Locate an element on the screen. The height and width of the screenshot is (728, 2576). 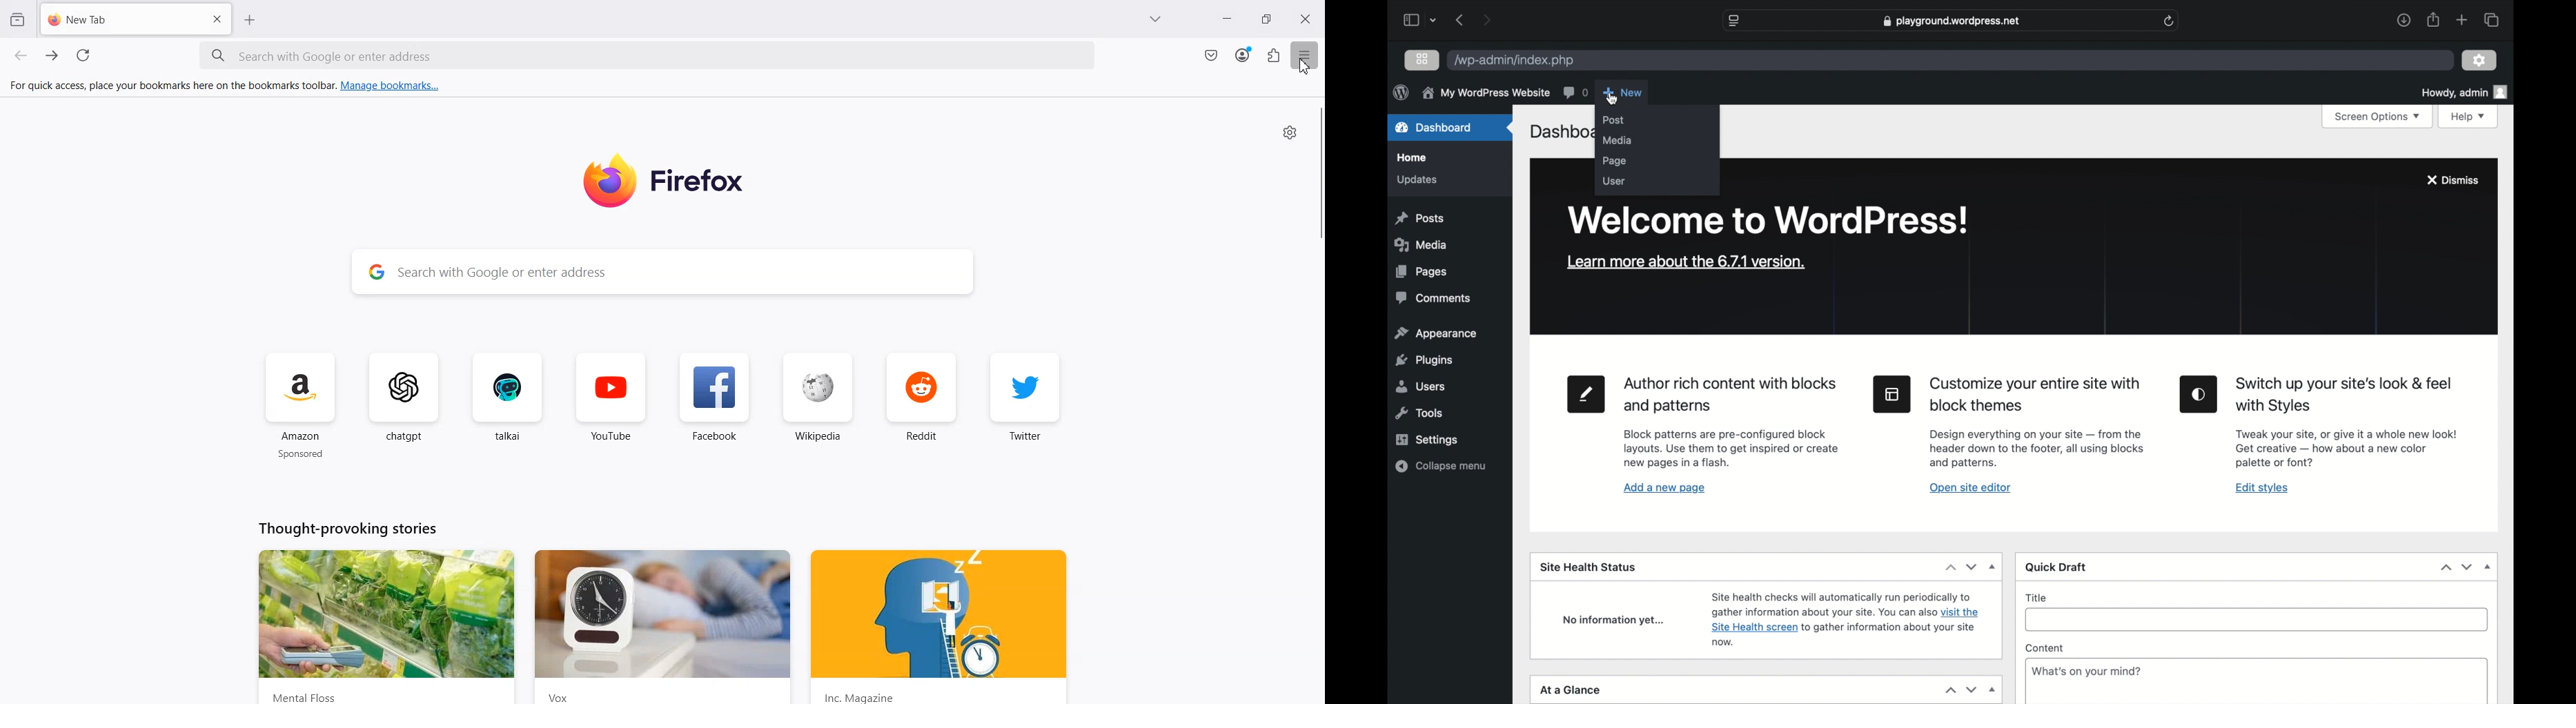
share is located at coordinates (2434, 20).